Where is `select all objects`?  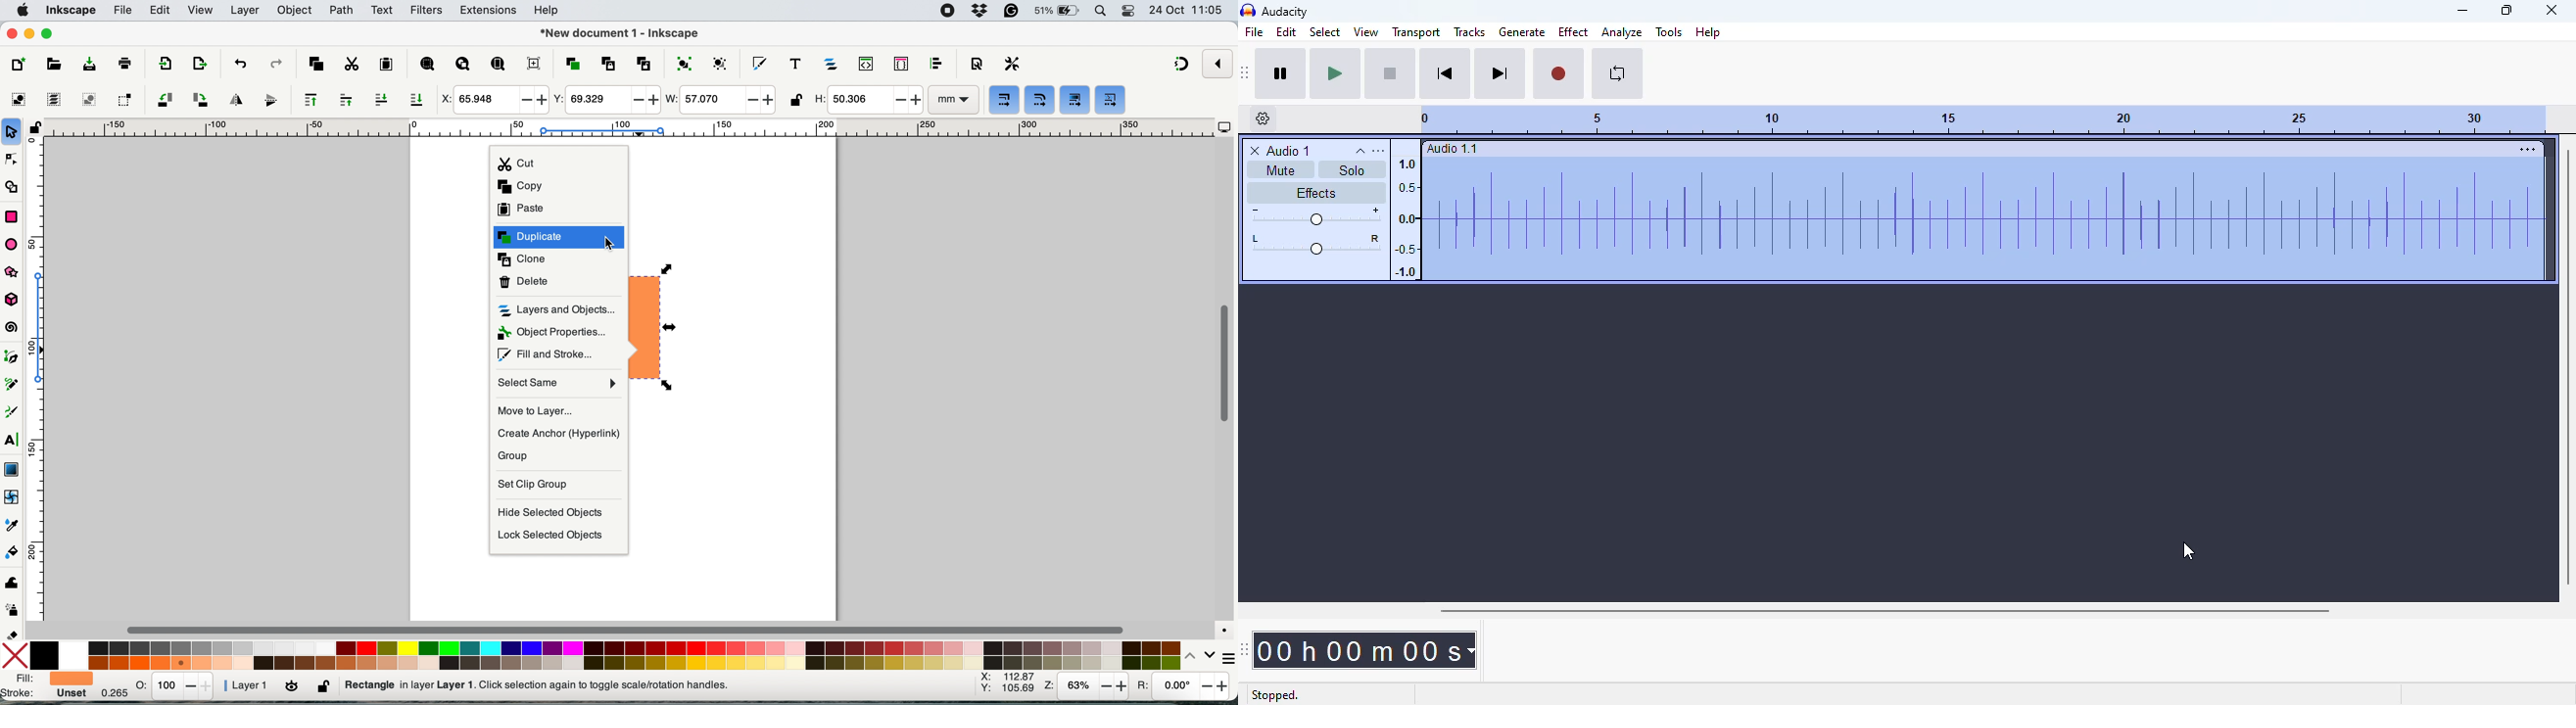 select all objects is located at coordinates (21, 99).